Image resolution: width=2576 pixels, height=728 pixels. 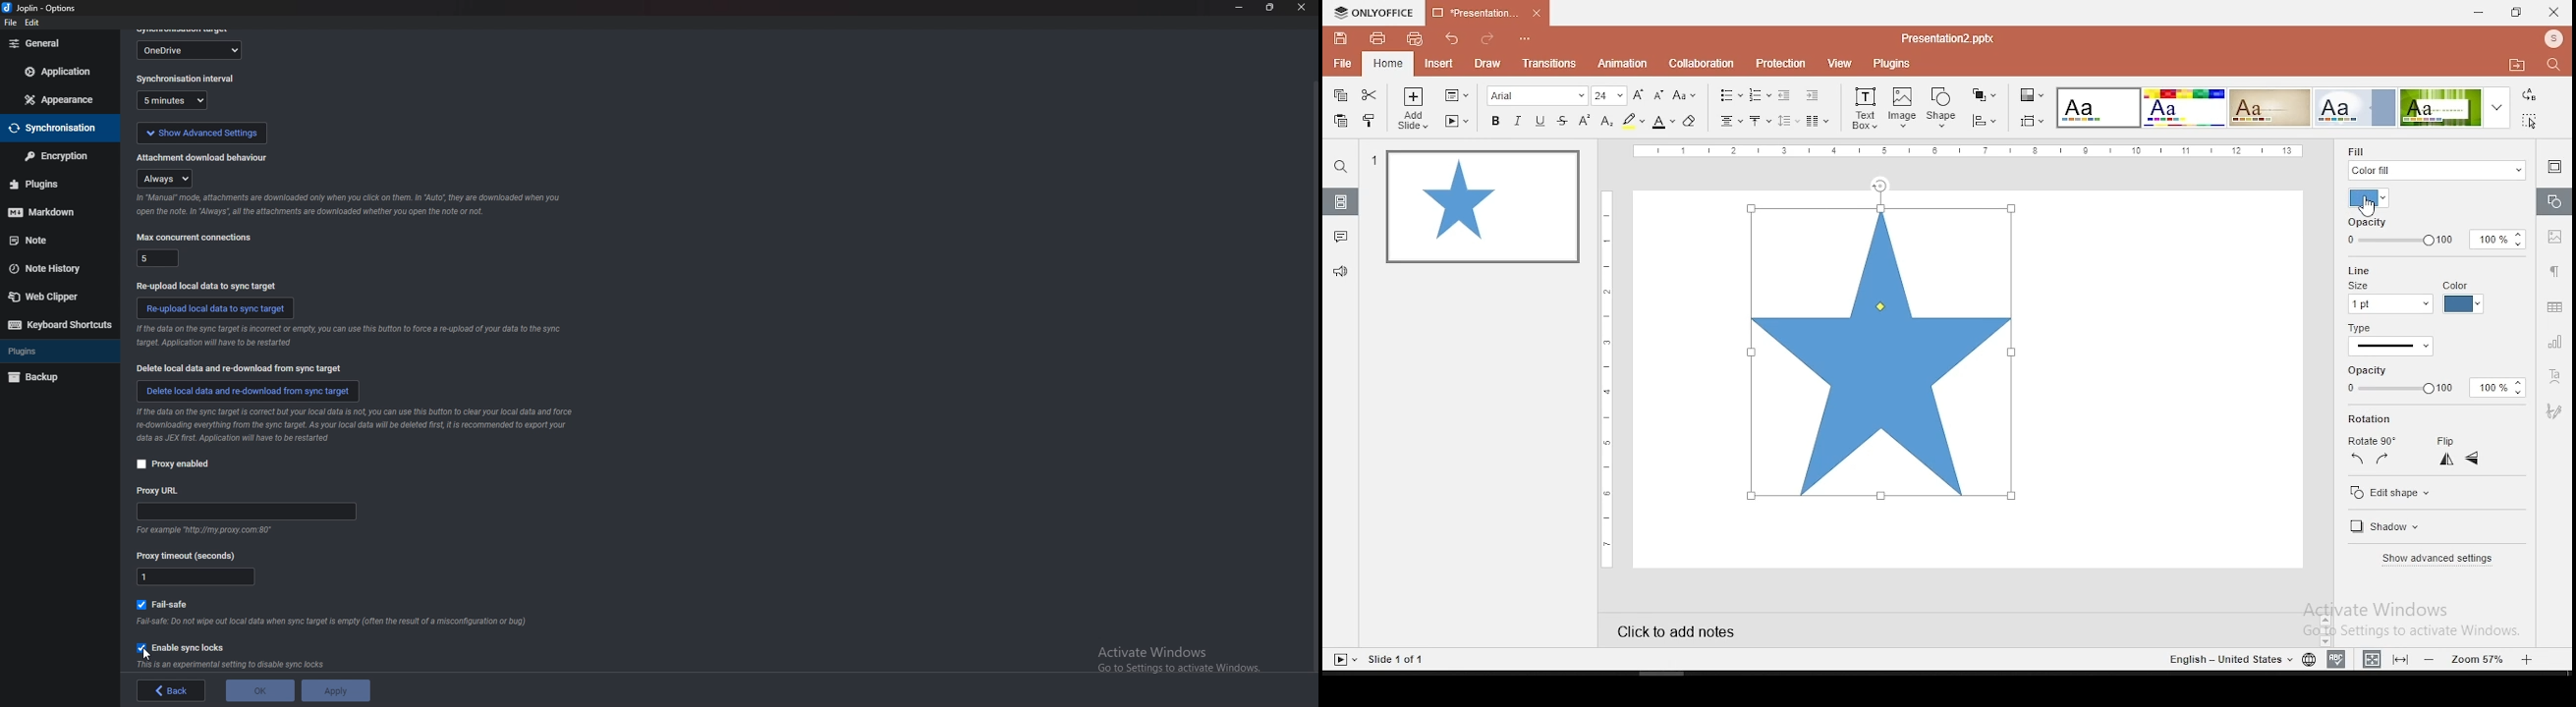 I want to click on bold, so click(x=1495, y=121).